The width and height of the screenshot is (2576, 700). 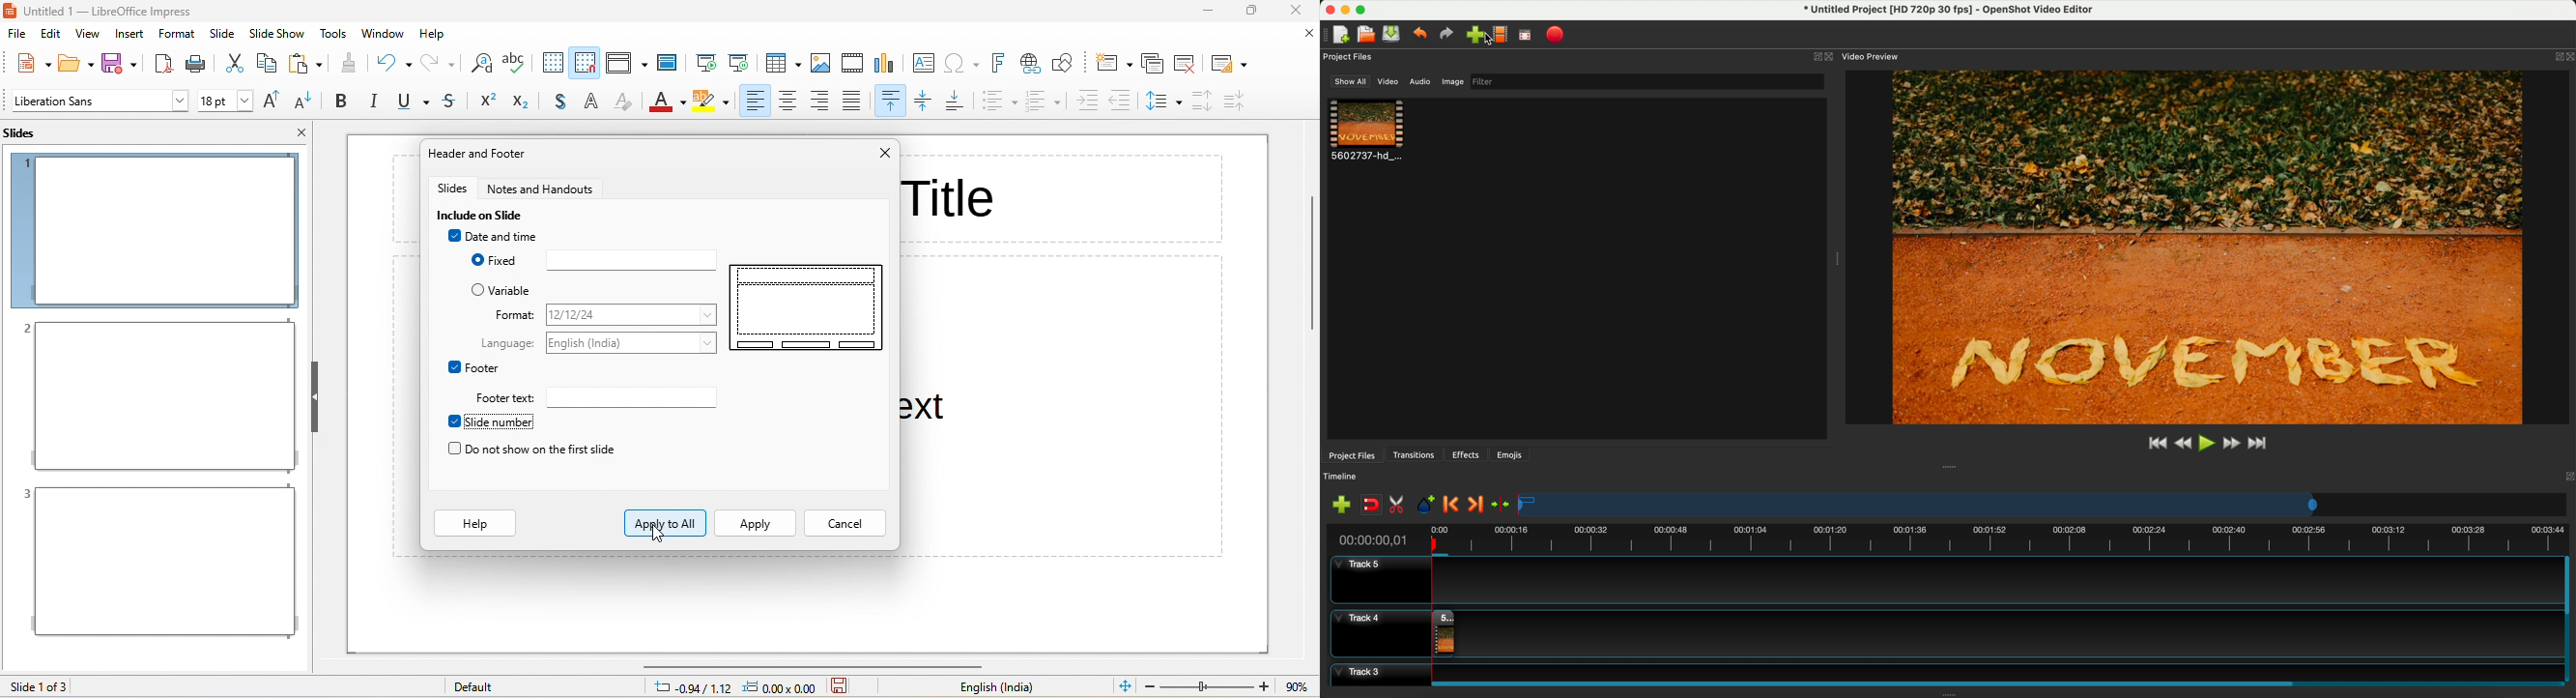 I want to click on format, so click(x=177, y=33).